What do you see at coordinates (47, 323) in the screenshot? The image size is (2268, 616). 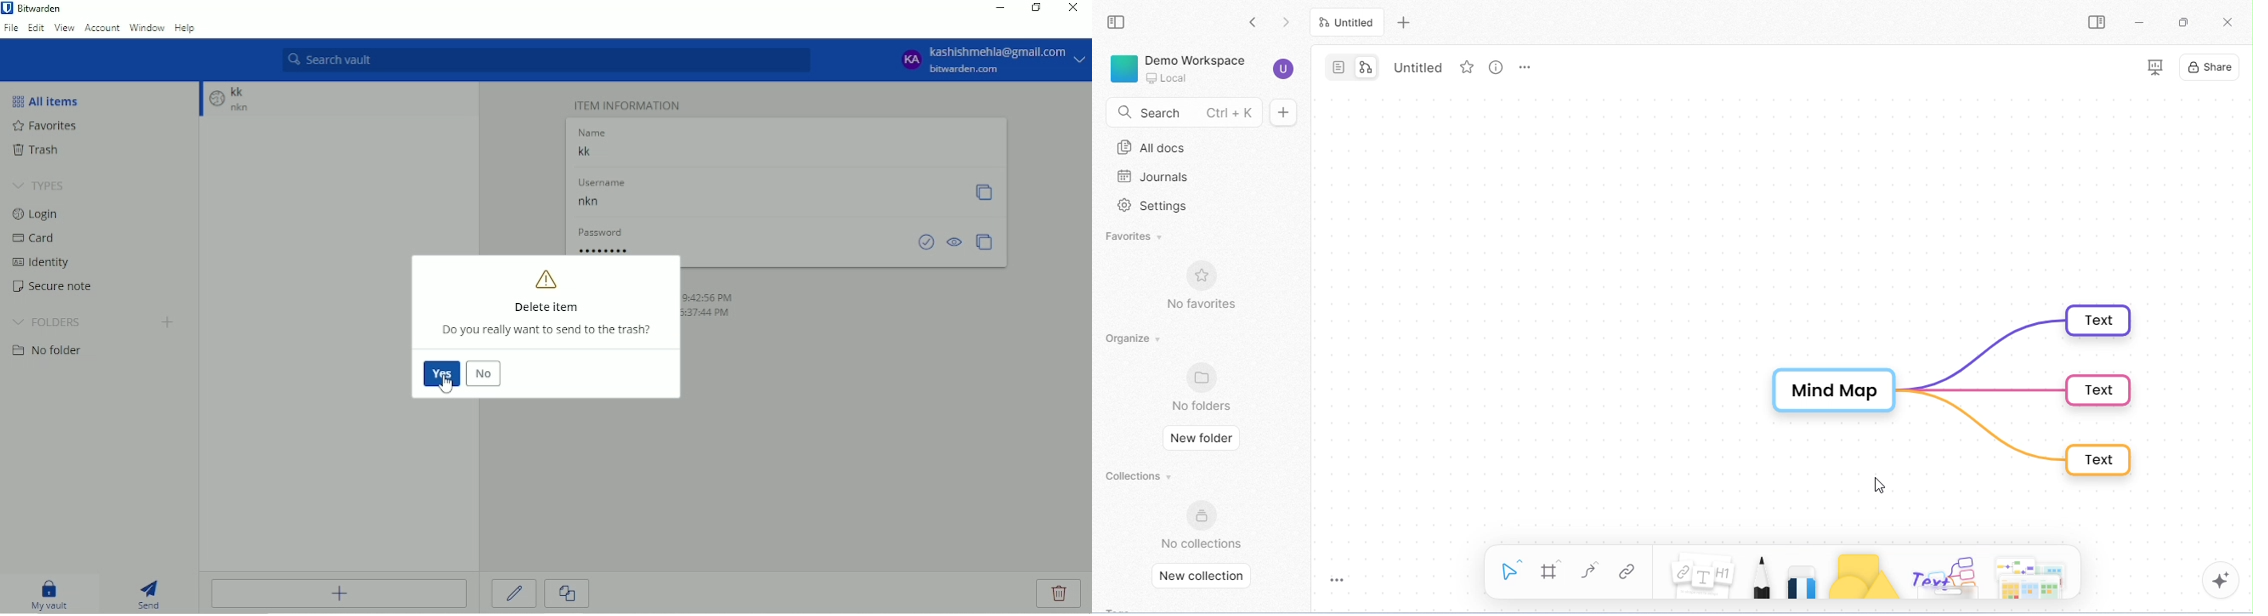 I see `Folders` at bounding box center [47, 323].